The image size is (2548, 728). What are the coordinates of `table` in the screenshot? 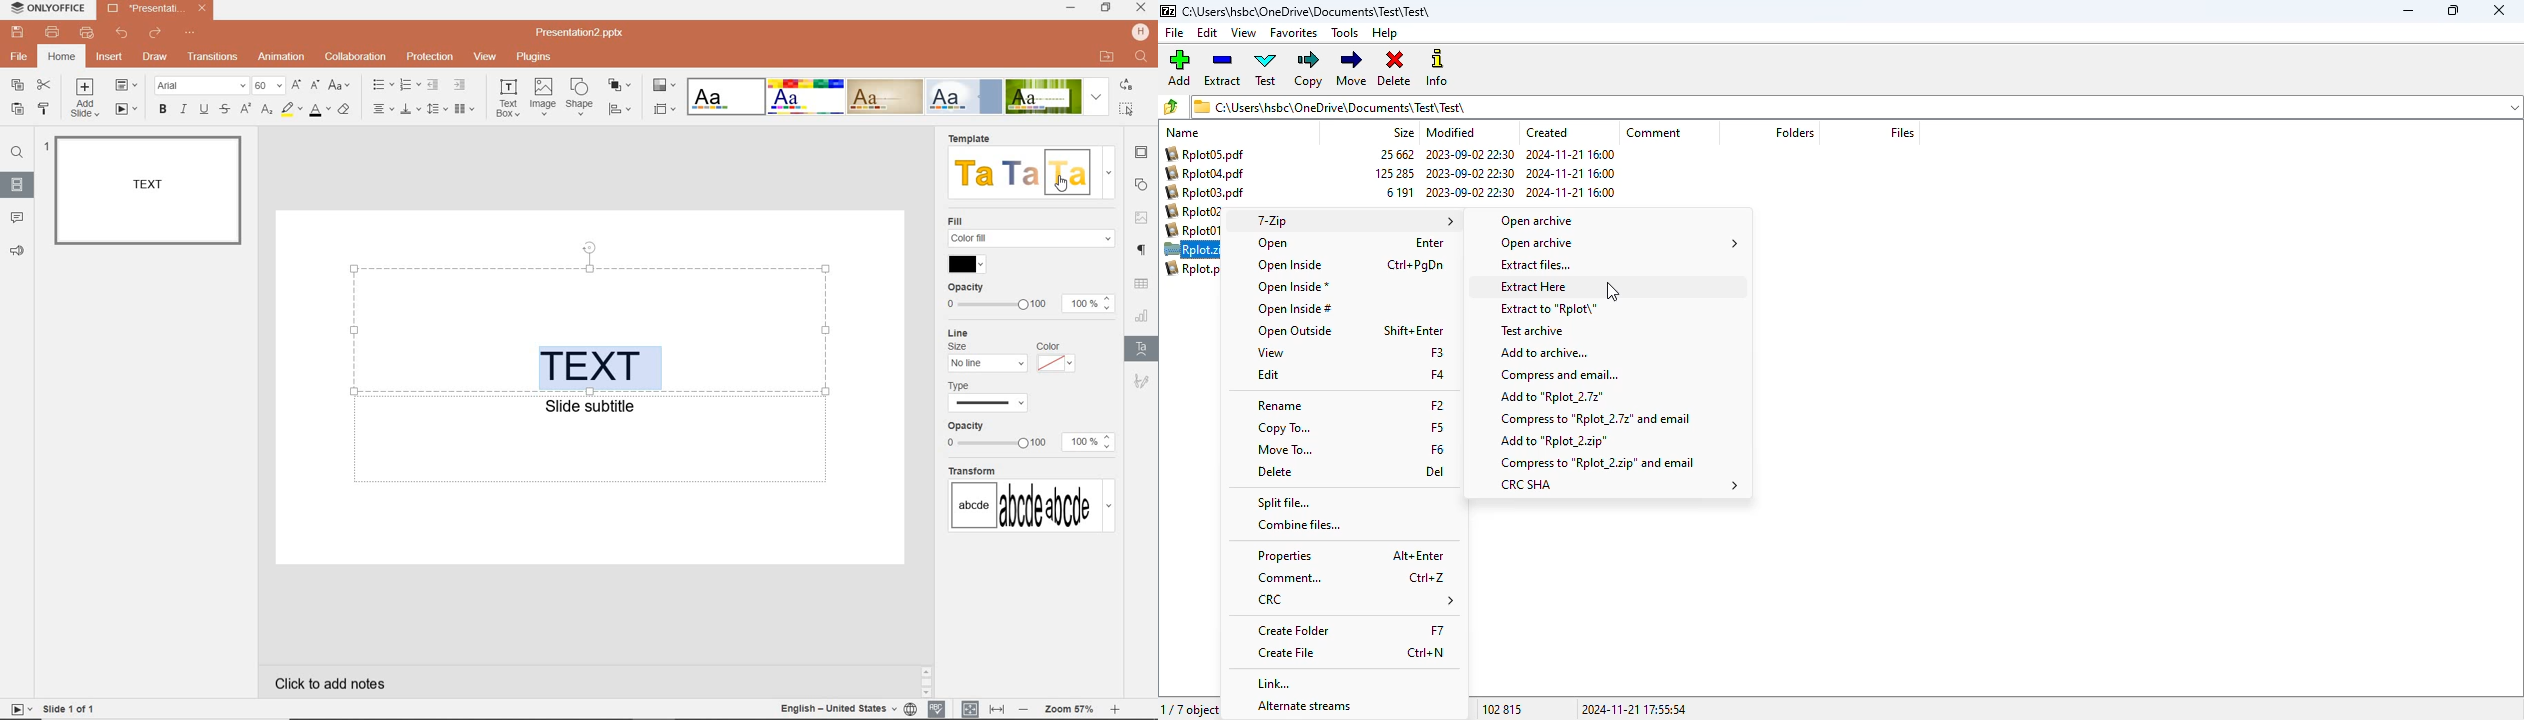 It's located at (1143, 285).